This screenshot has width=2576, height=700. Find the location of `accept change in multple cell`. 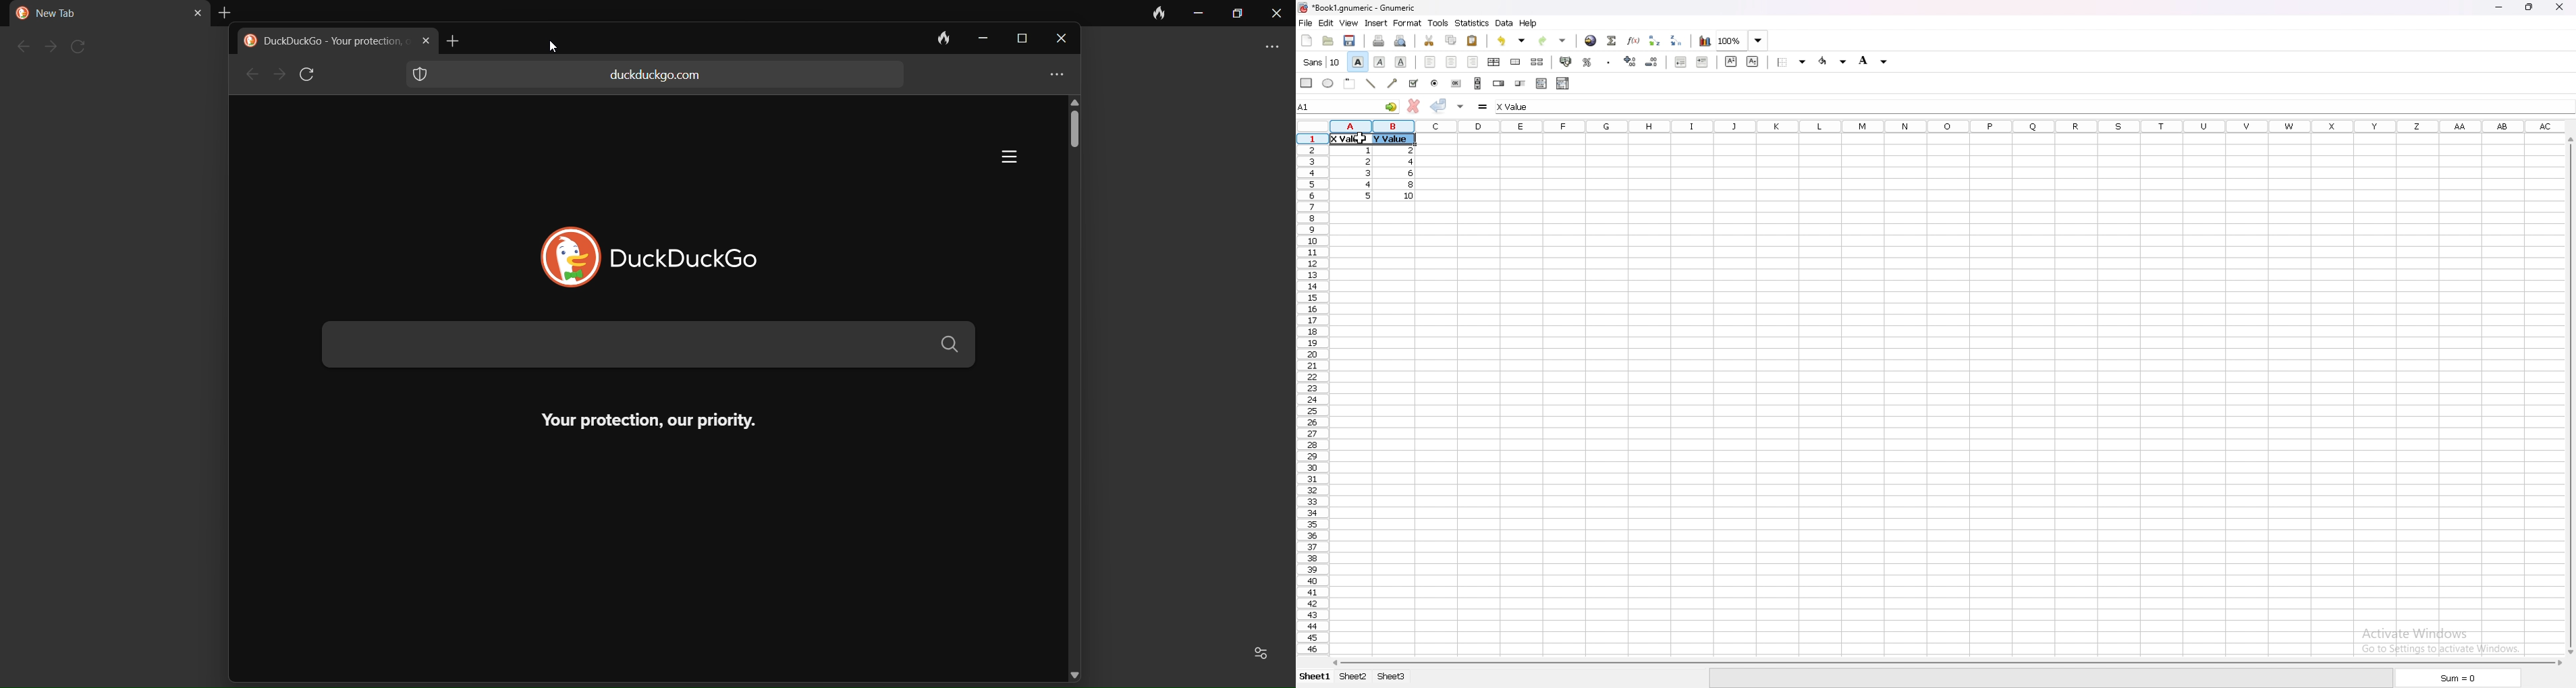

accept change in multple cell is located at coordinates (1462, 105).